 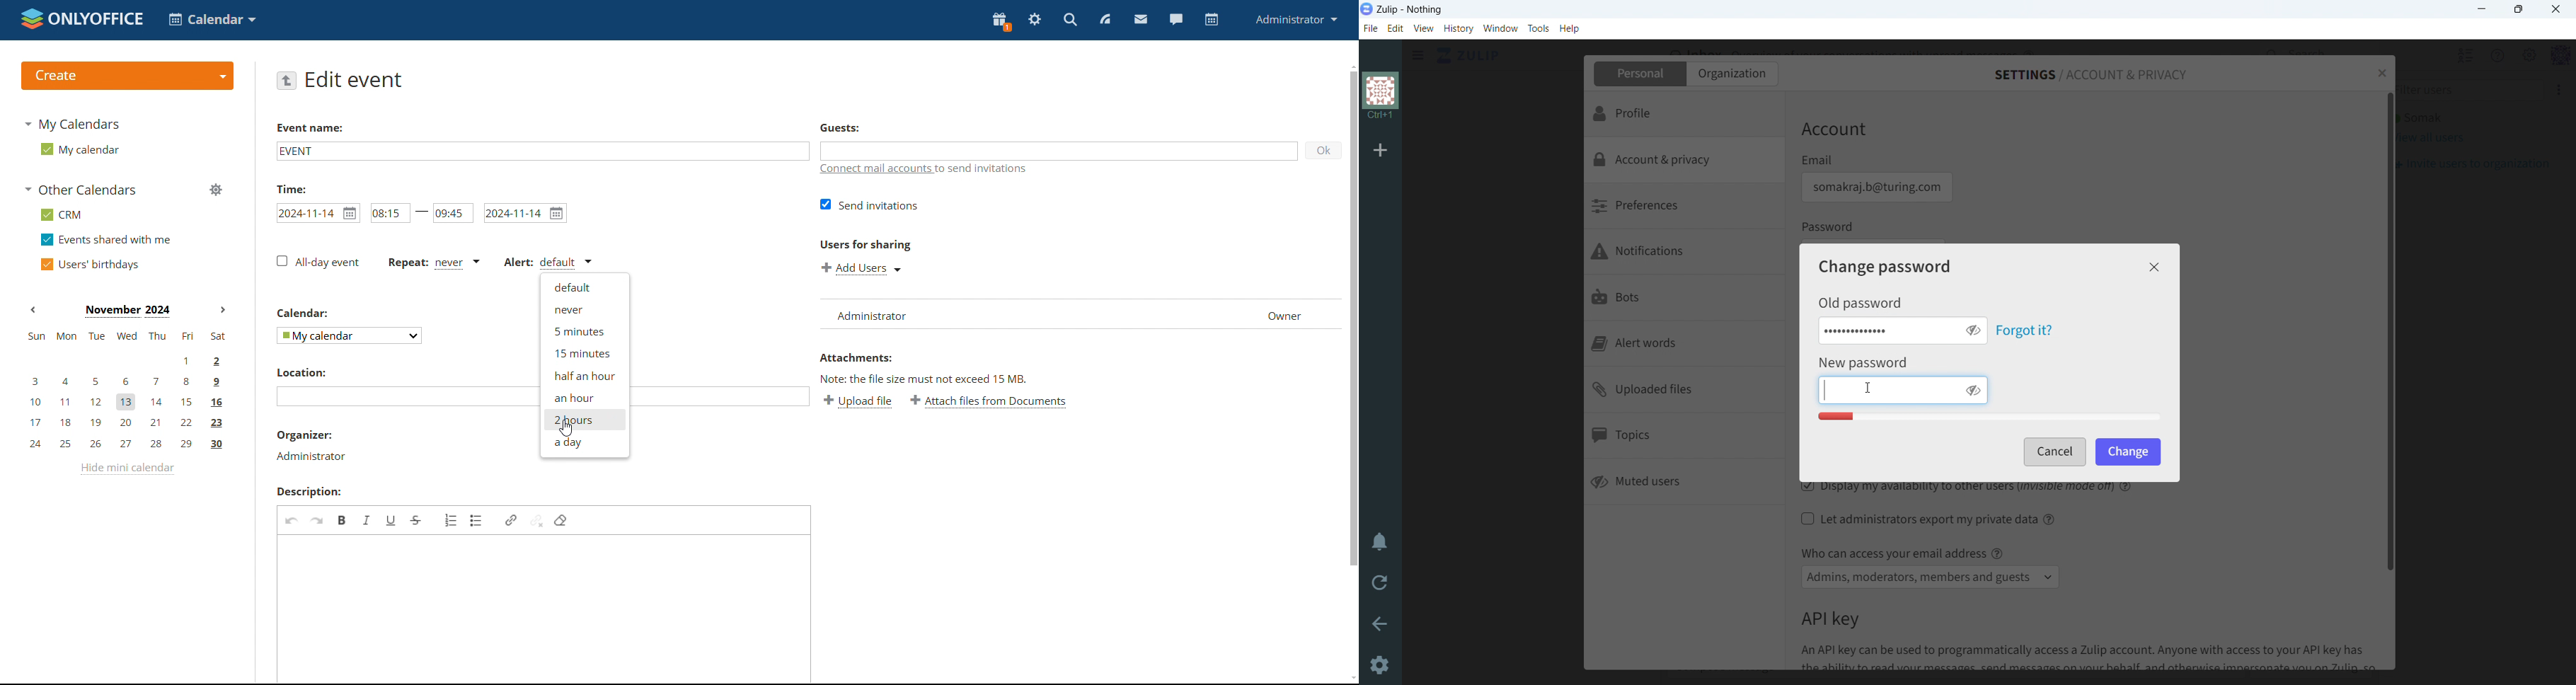 I want to click on close, so click(x=2382, y=73).